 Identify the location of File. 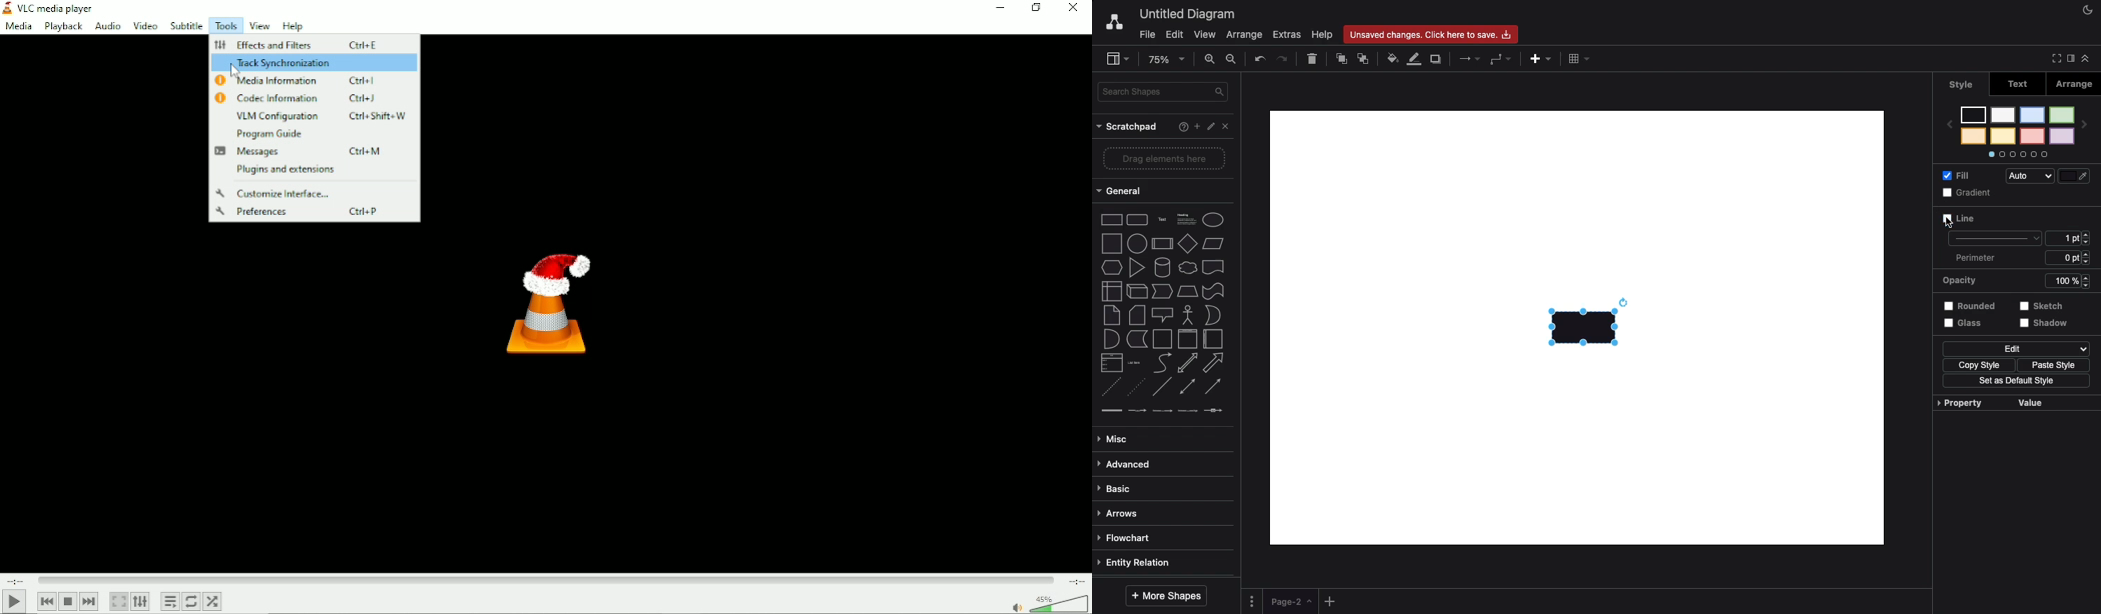
(1145, 34).